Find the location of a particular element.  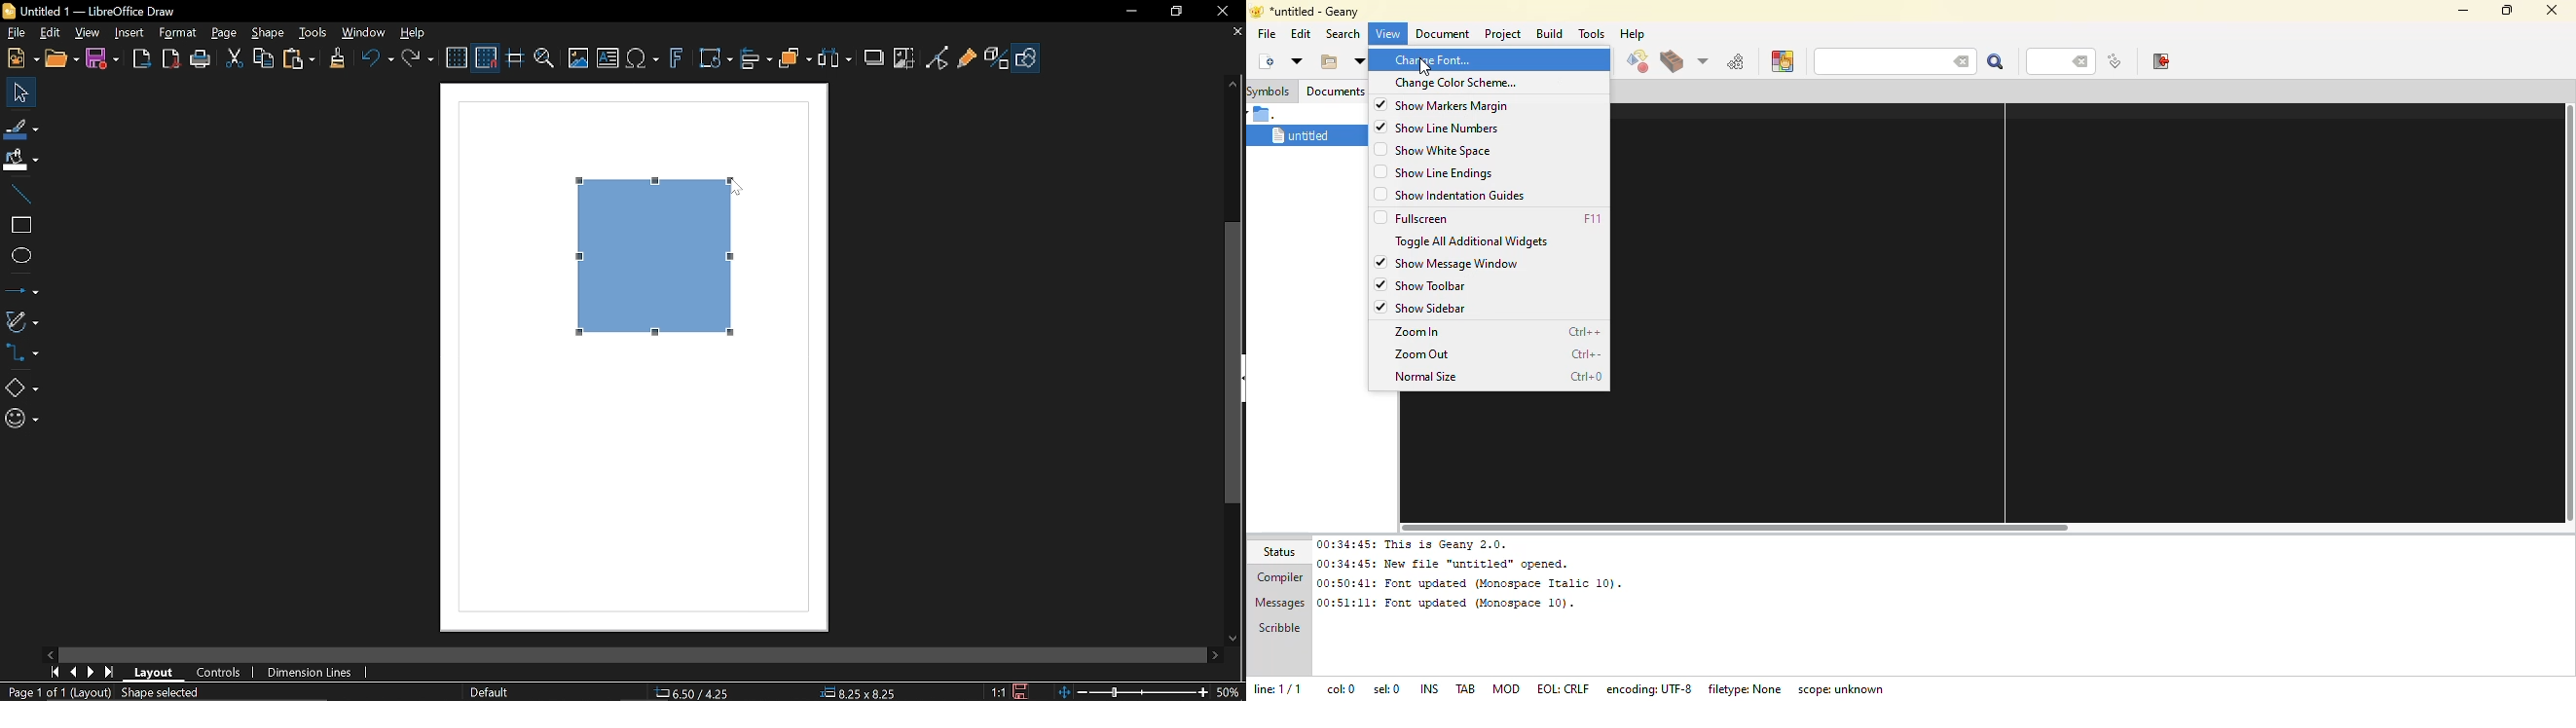

Cursor is located at coordinates (738, 191).